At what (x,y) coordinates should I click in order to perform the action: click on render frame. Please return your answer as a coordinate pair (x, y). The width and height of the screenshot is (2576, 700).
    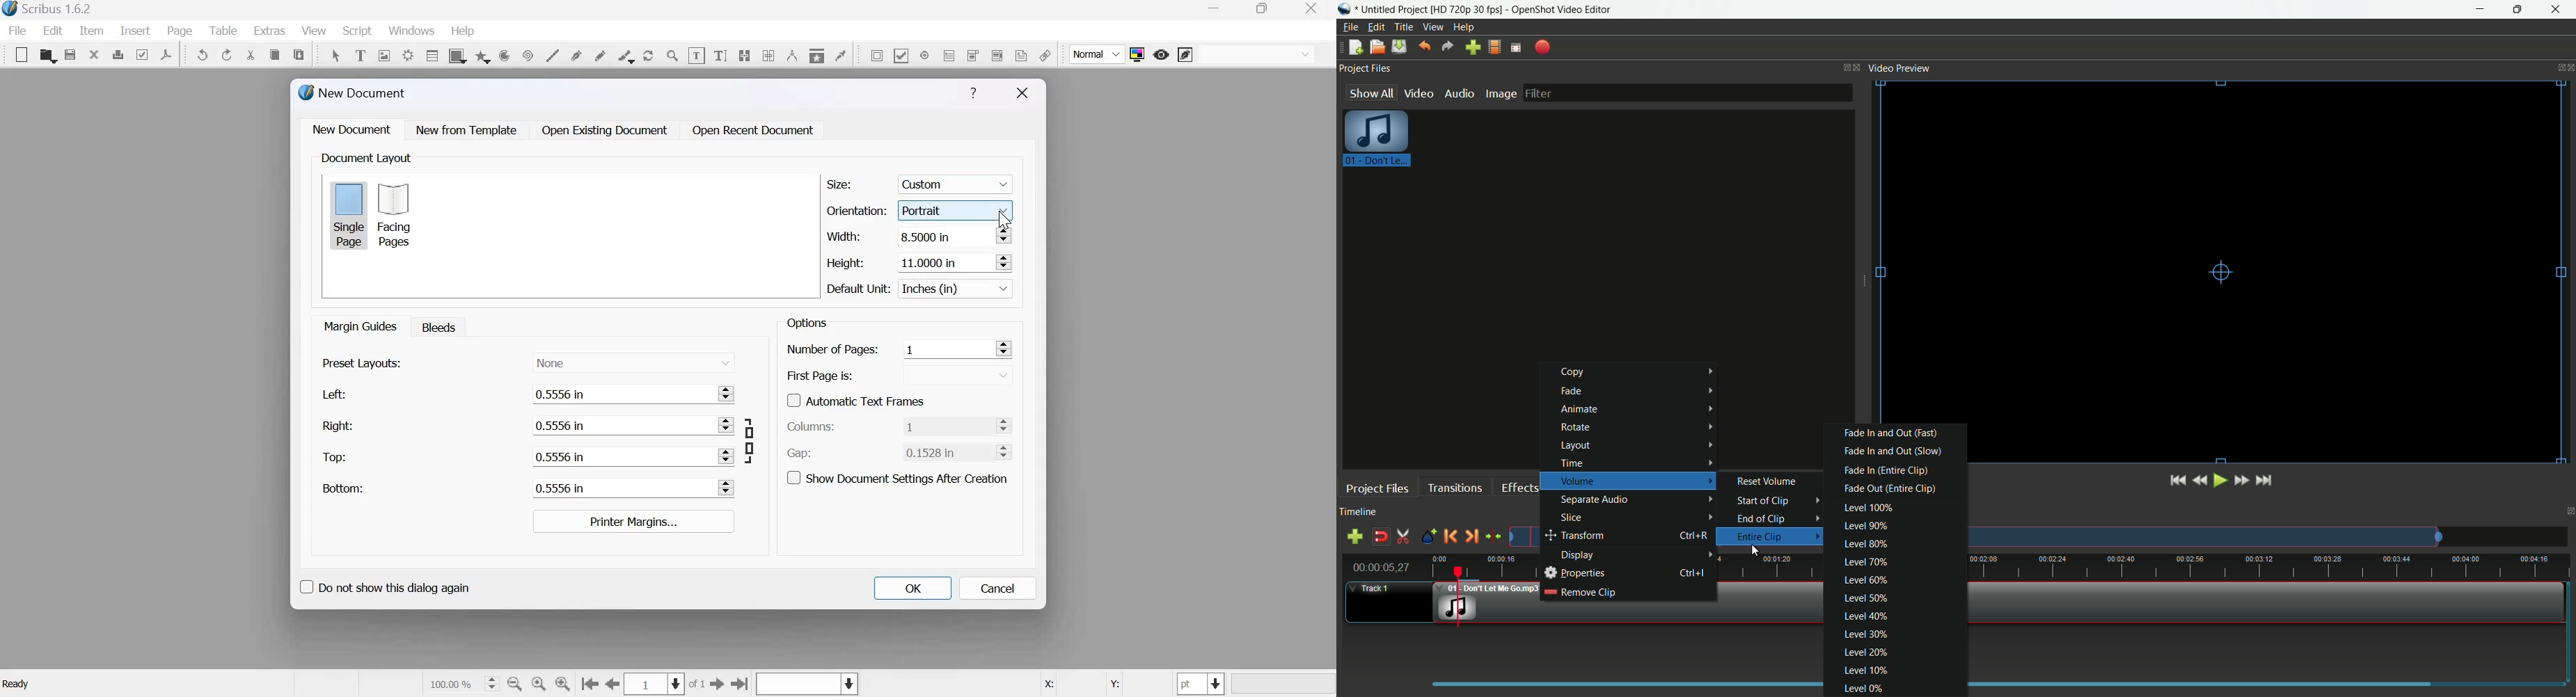
    Looking at the image, I should click on (407, 54).